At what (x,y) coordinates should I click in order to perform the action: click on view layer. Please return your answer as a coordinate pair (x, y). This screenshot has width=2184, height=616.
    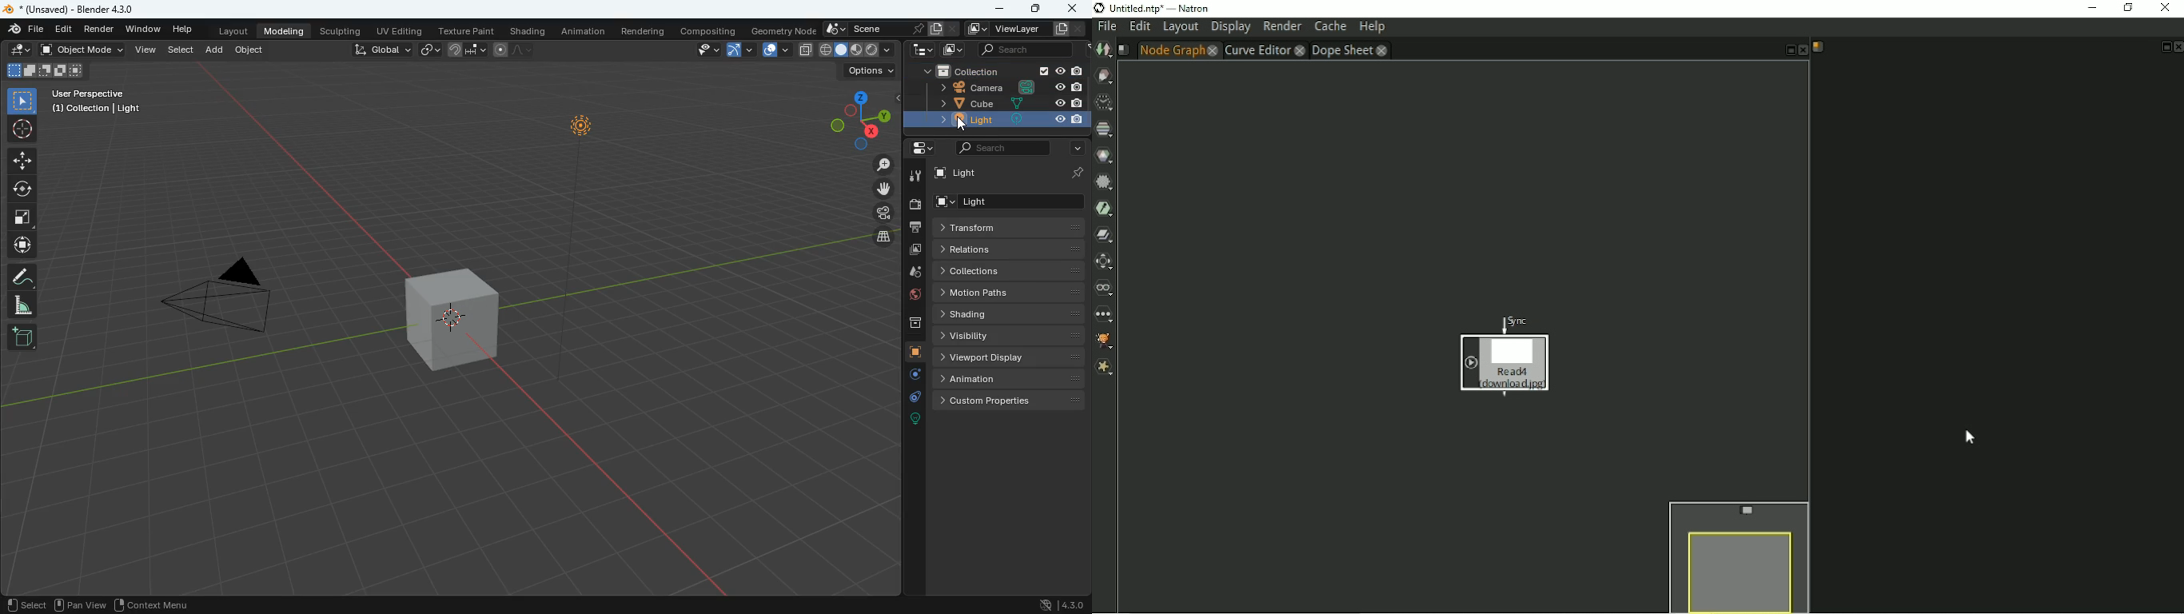
    Looking at the image, I should click on (1017, 29).